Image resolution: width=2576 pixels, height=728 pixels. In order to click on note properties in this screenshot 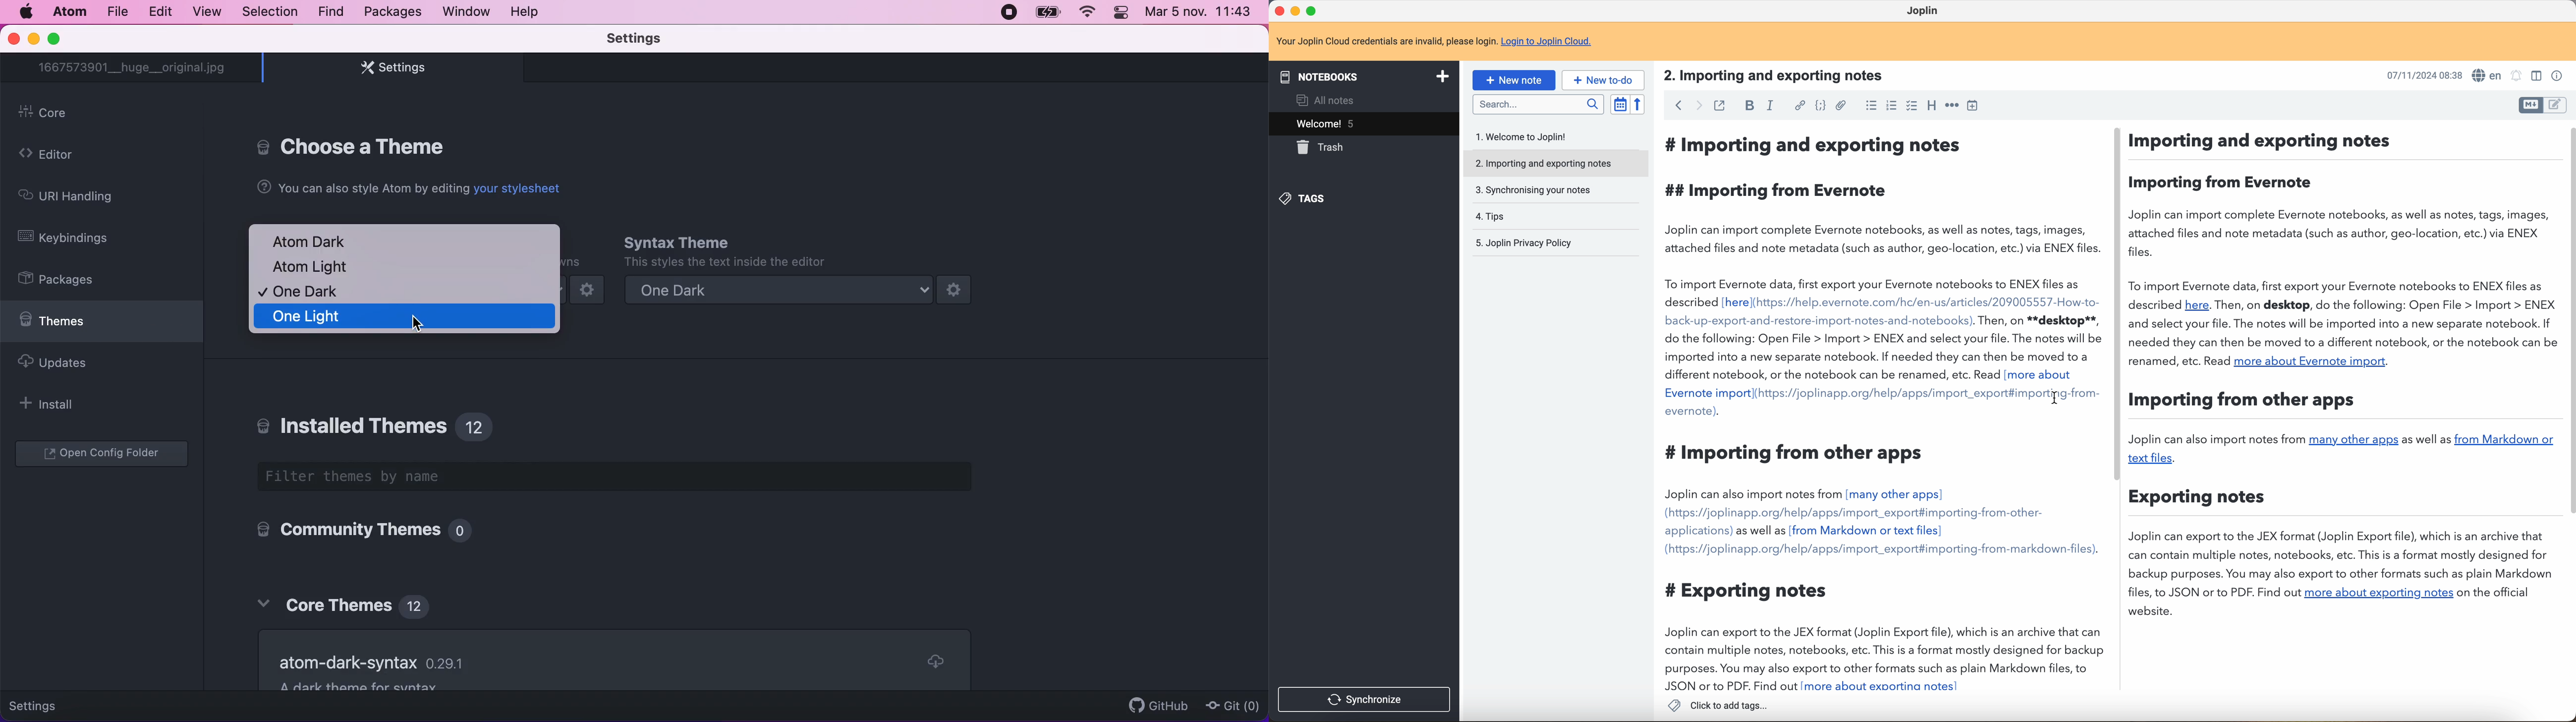, I will do `click(2558, 75)`.